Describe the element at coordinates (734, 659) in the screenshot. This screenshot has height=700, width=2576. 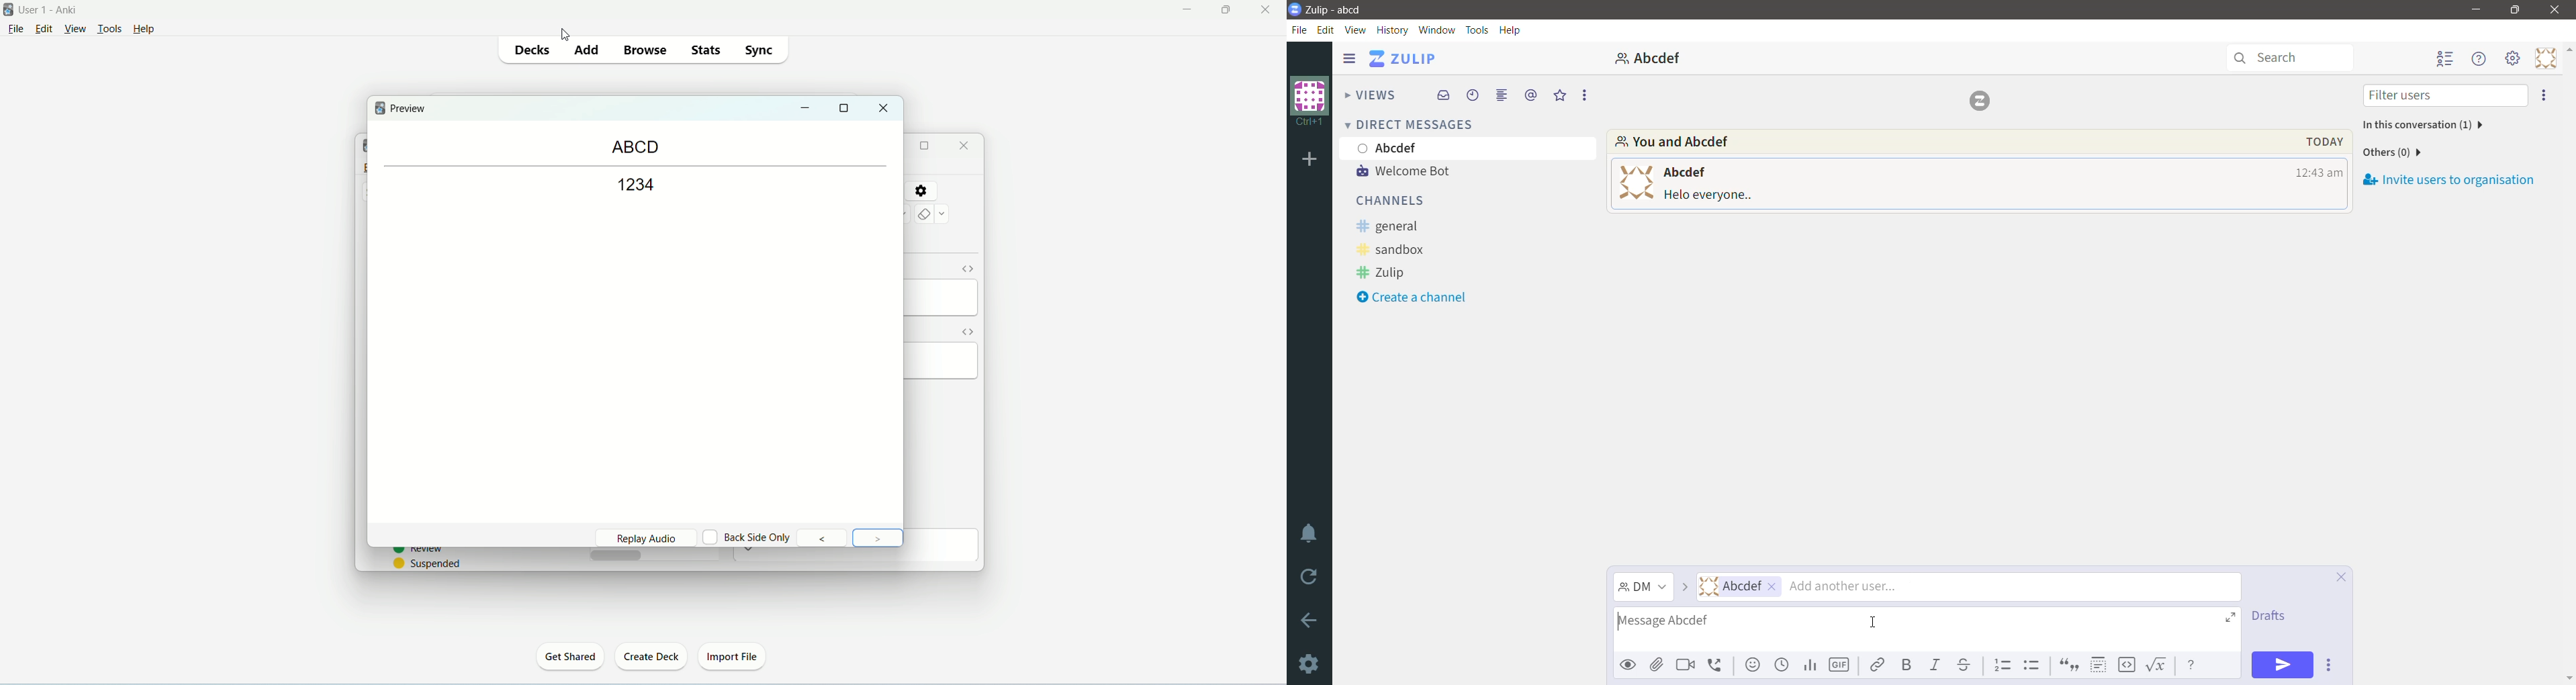
I see `import file` at that location.